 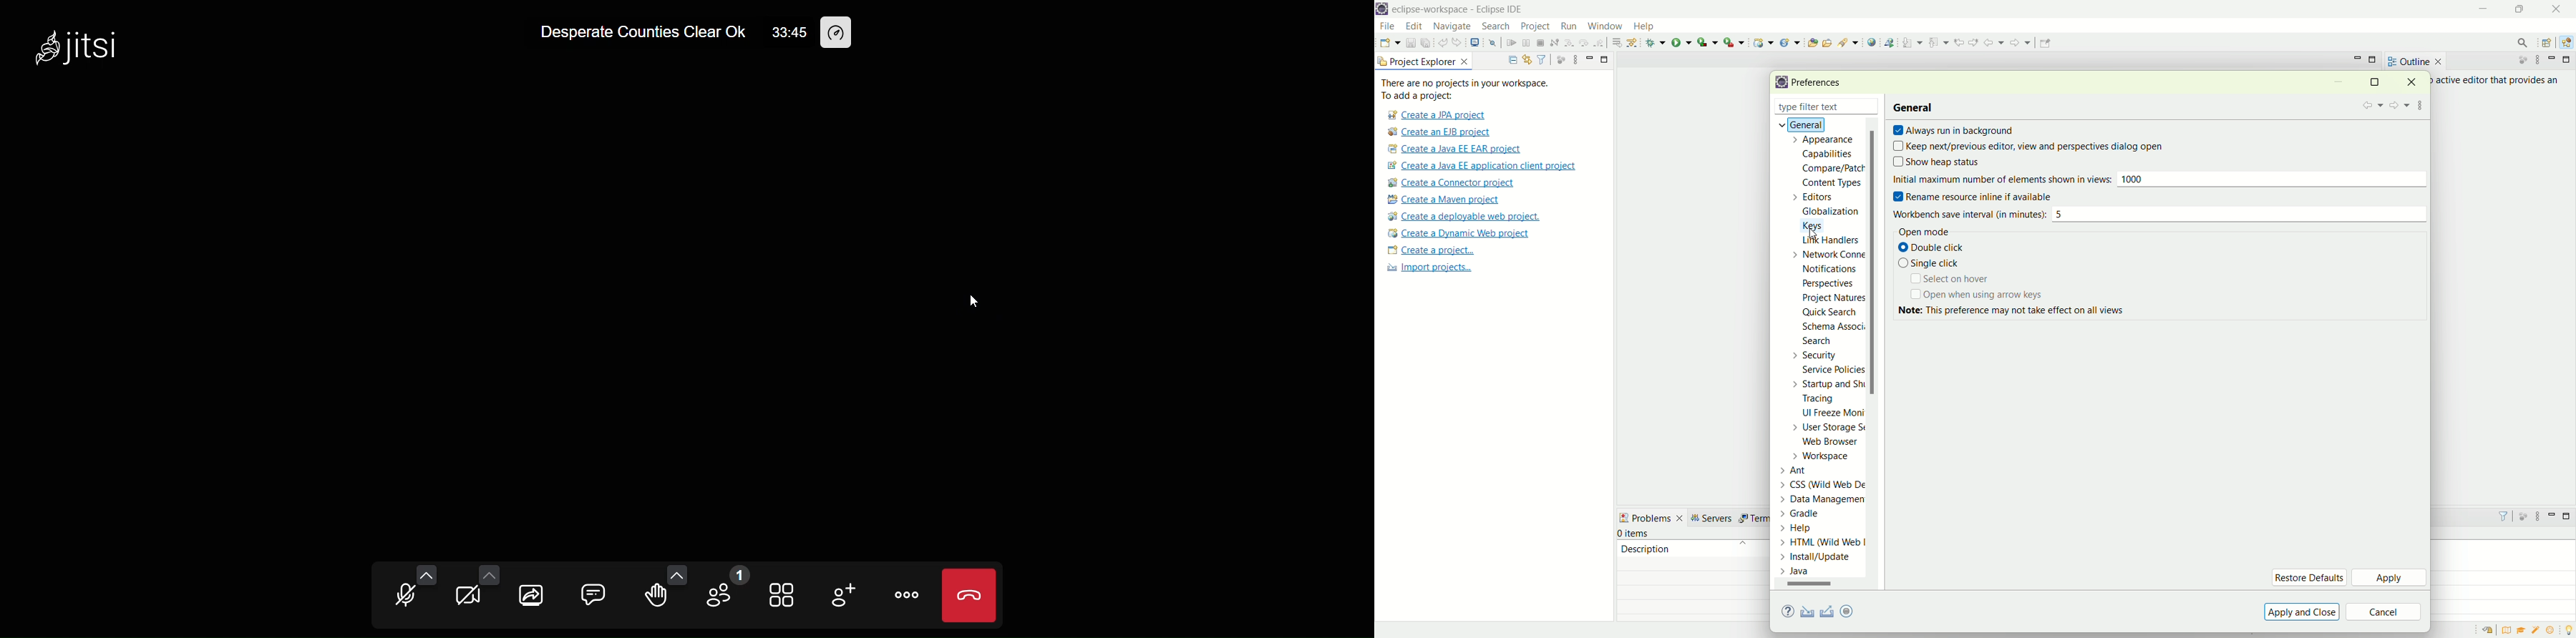 What do you see at coordinates (2569, 629) in the screenshot?
I see `tip of the day` at bounding box center [2569, 629].